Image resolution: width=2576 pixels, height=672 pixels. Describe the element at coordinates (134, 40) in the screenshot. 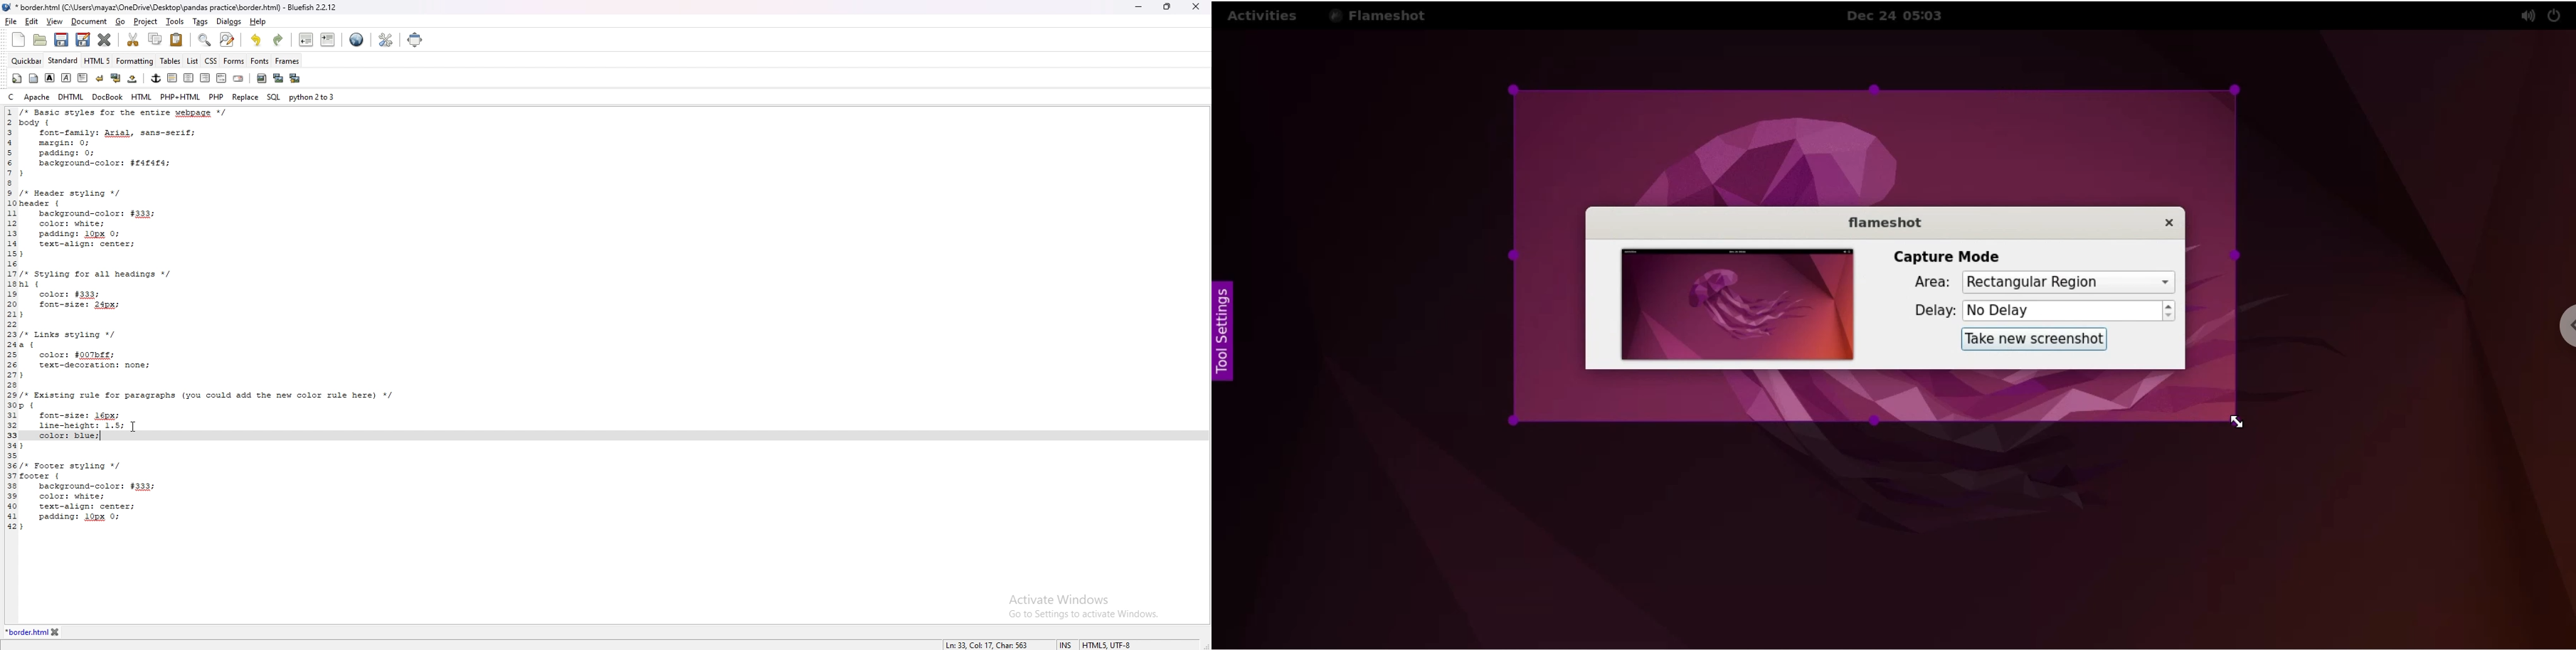

I see `cut` at that location.